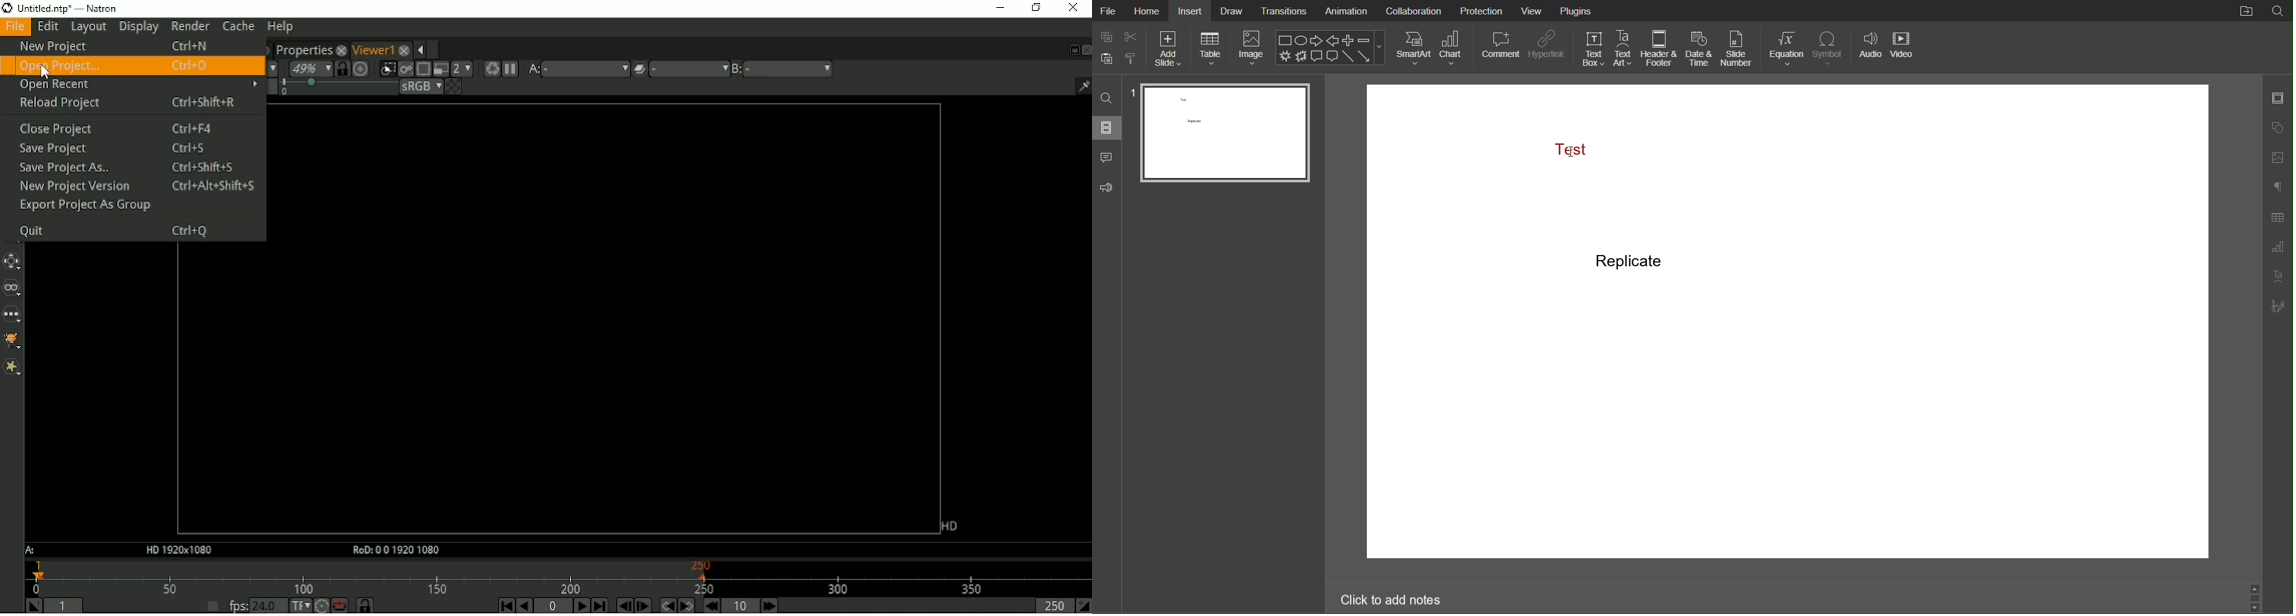 This screenshot has height=616, width=2296. I want to click on Insert, so click(1192, 11).